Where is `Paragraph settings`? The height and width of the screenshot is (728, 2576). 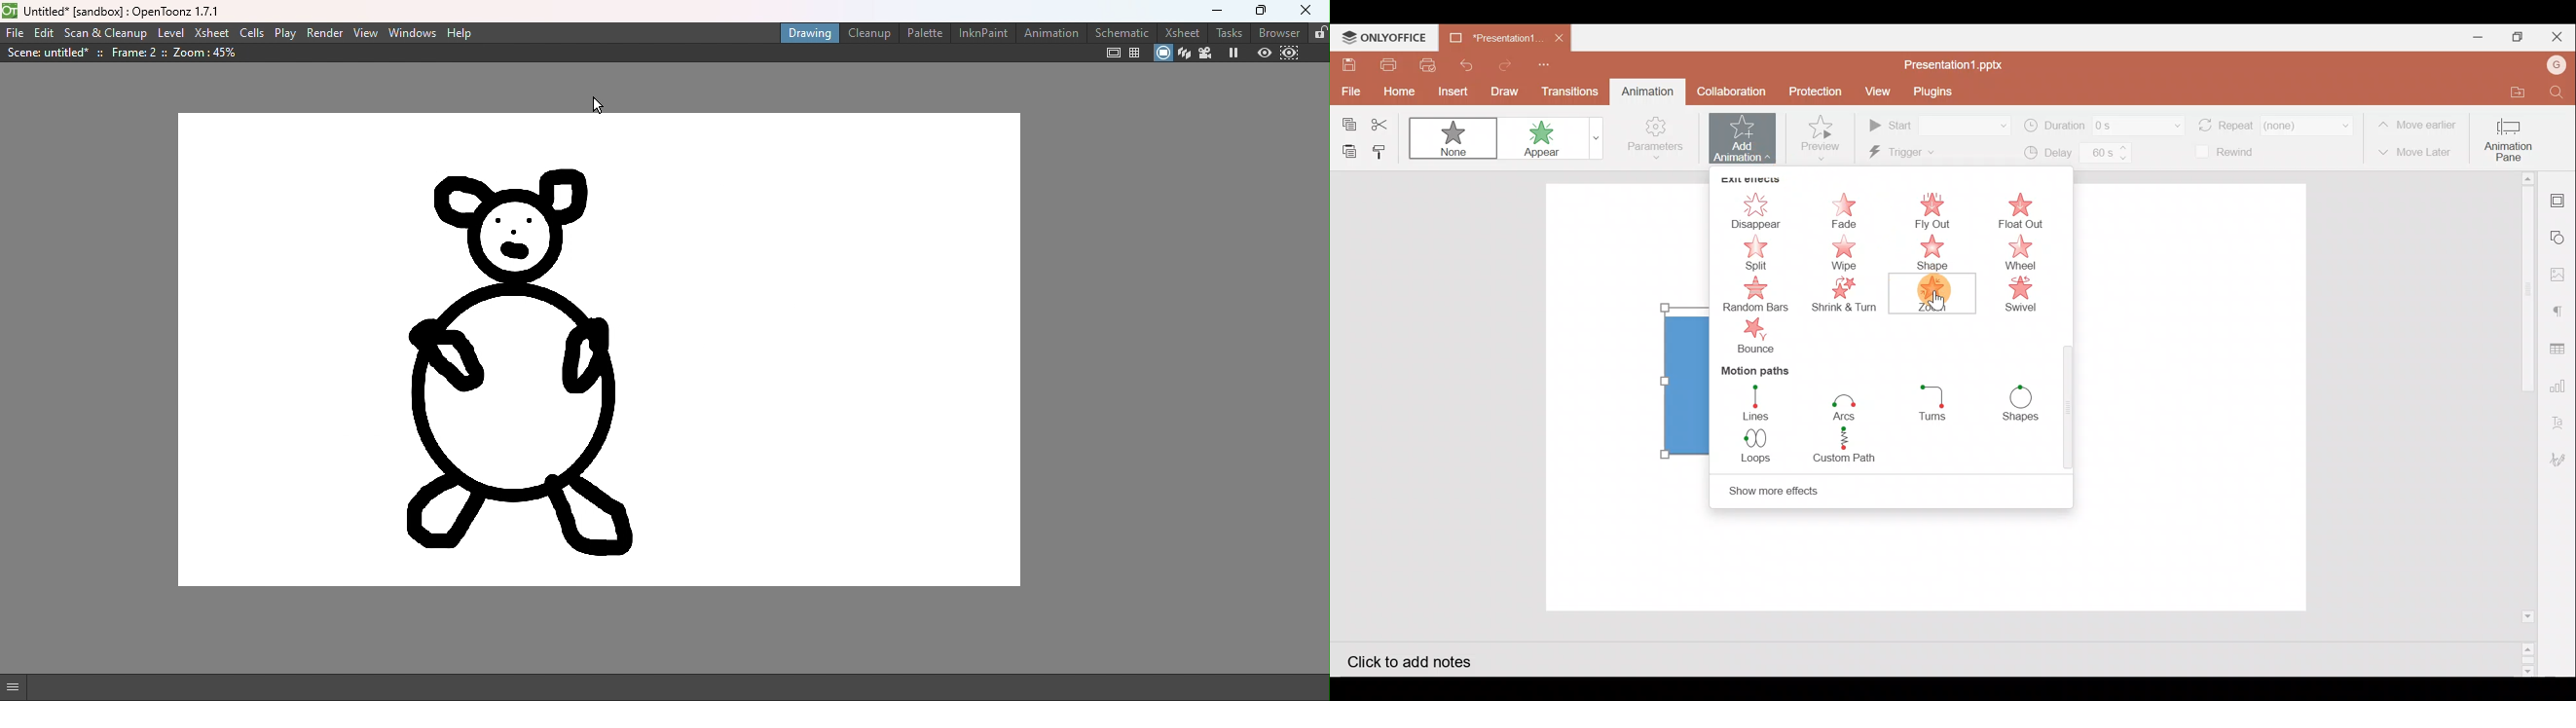
Paragraph settings is located at coordinates (2560, 310).